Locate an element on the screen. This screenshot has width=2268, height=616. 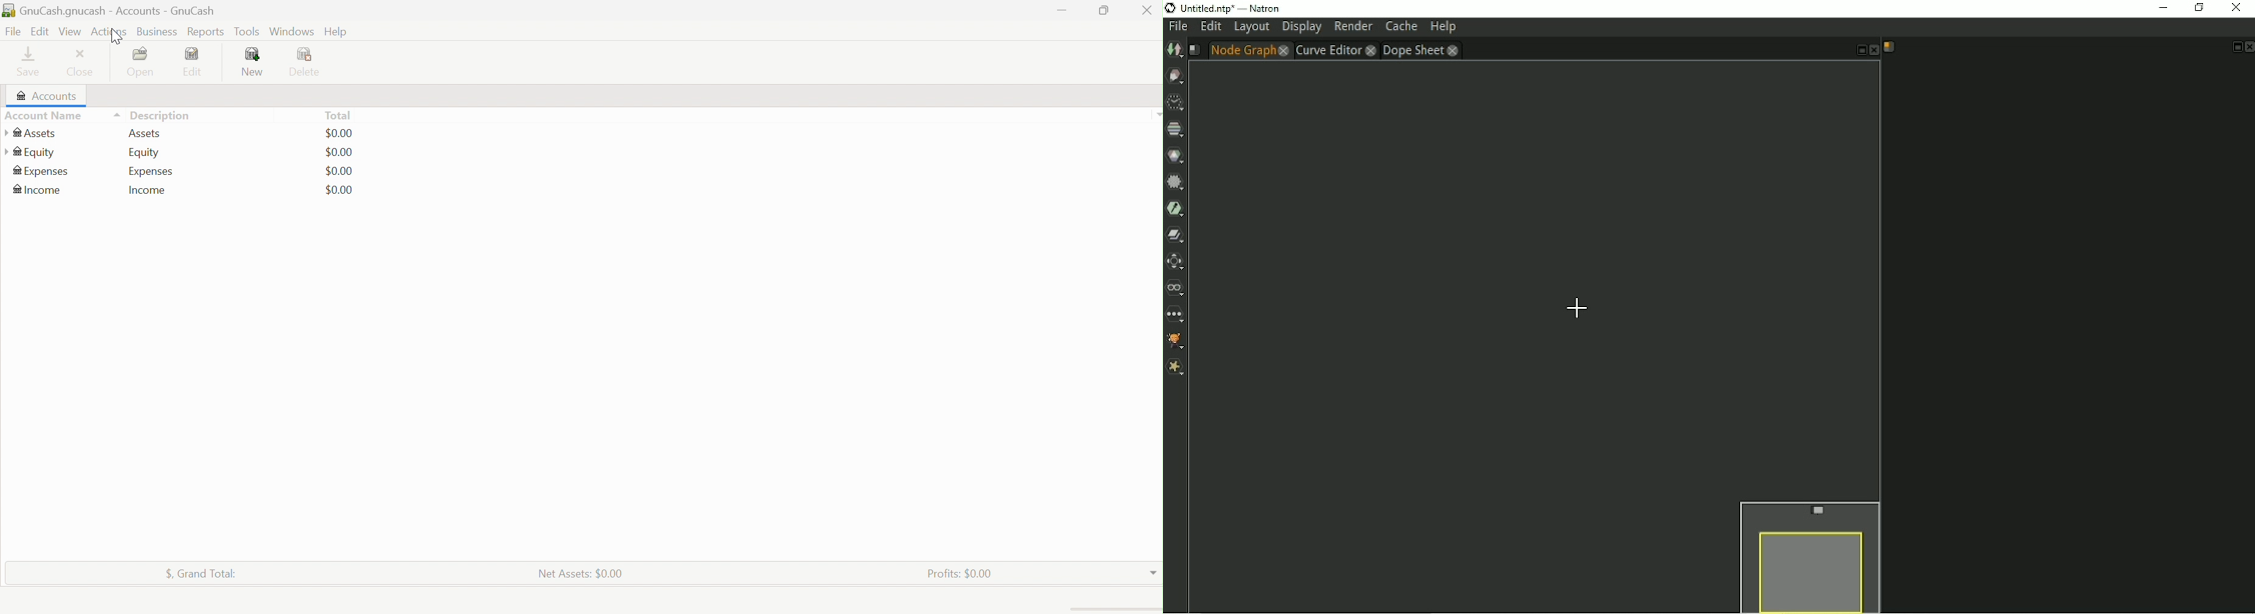
Expenses is located at coordinates (152, 171).